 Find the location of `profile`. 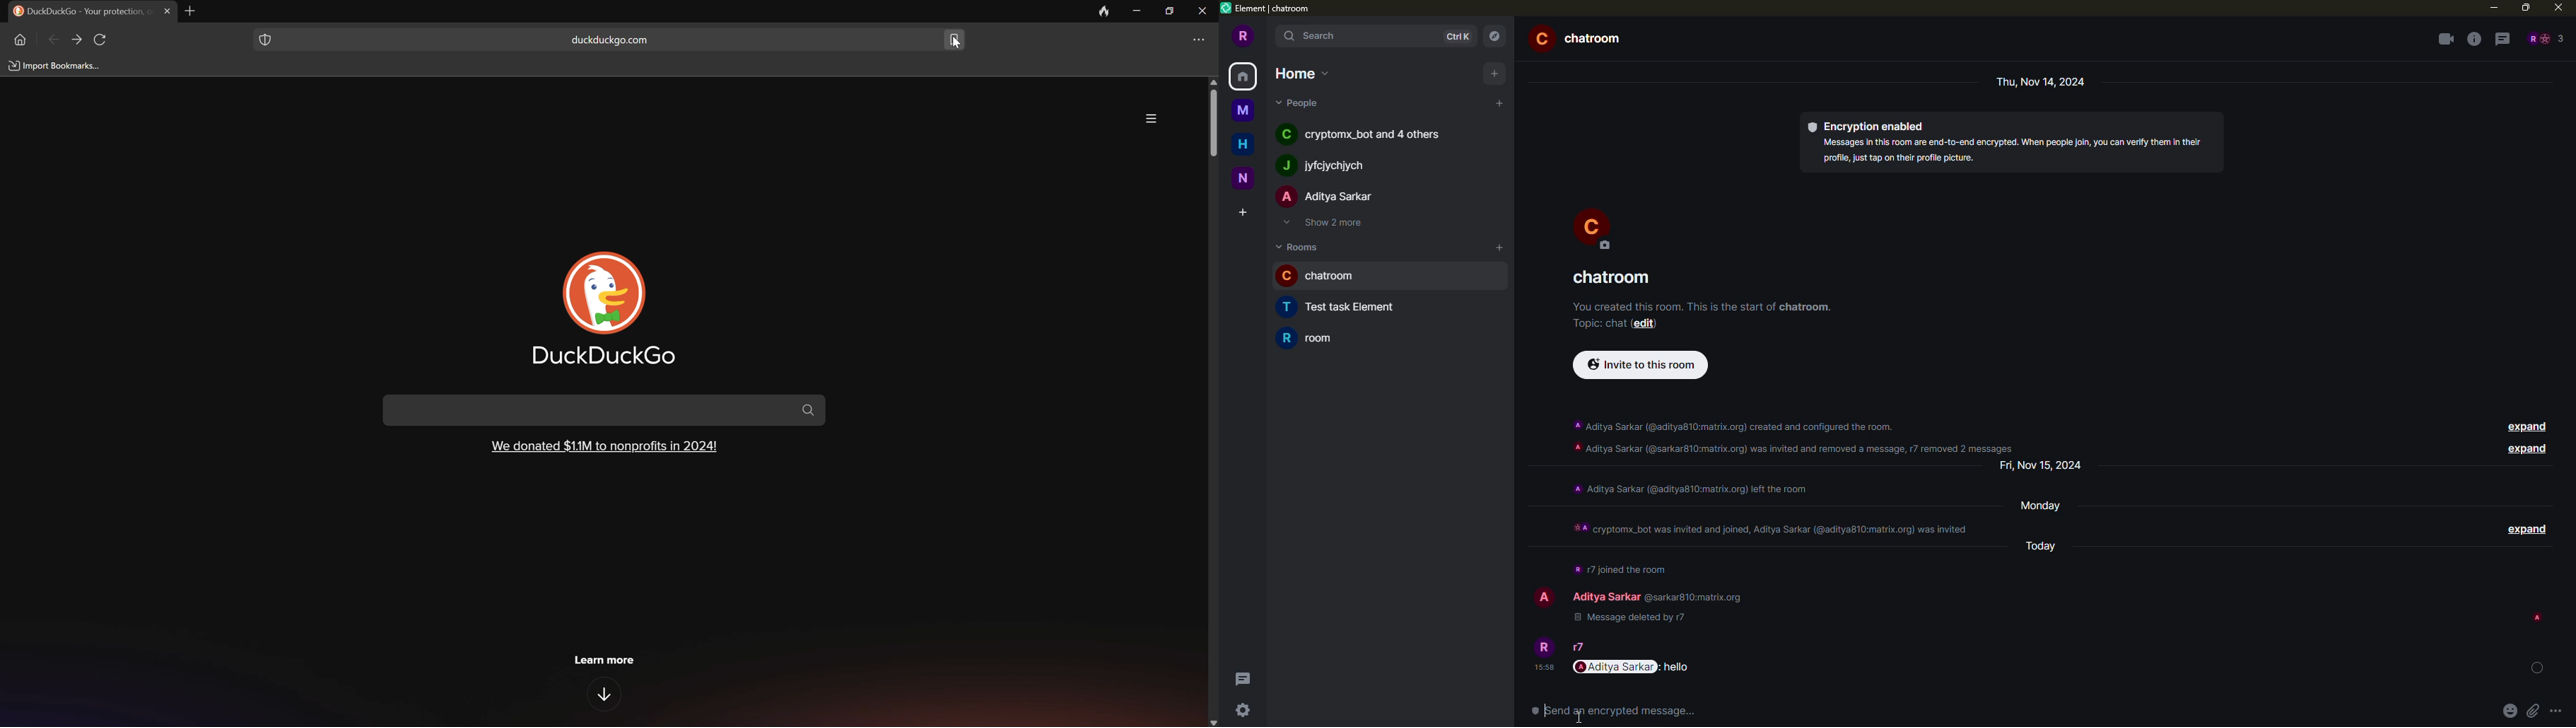

profile is located at coordinates (1599, 226).